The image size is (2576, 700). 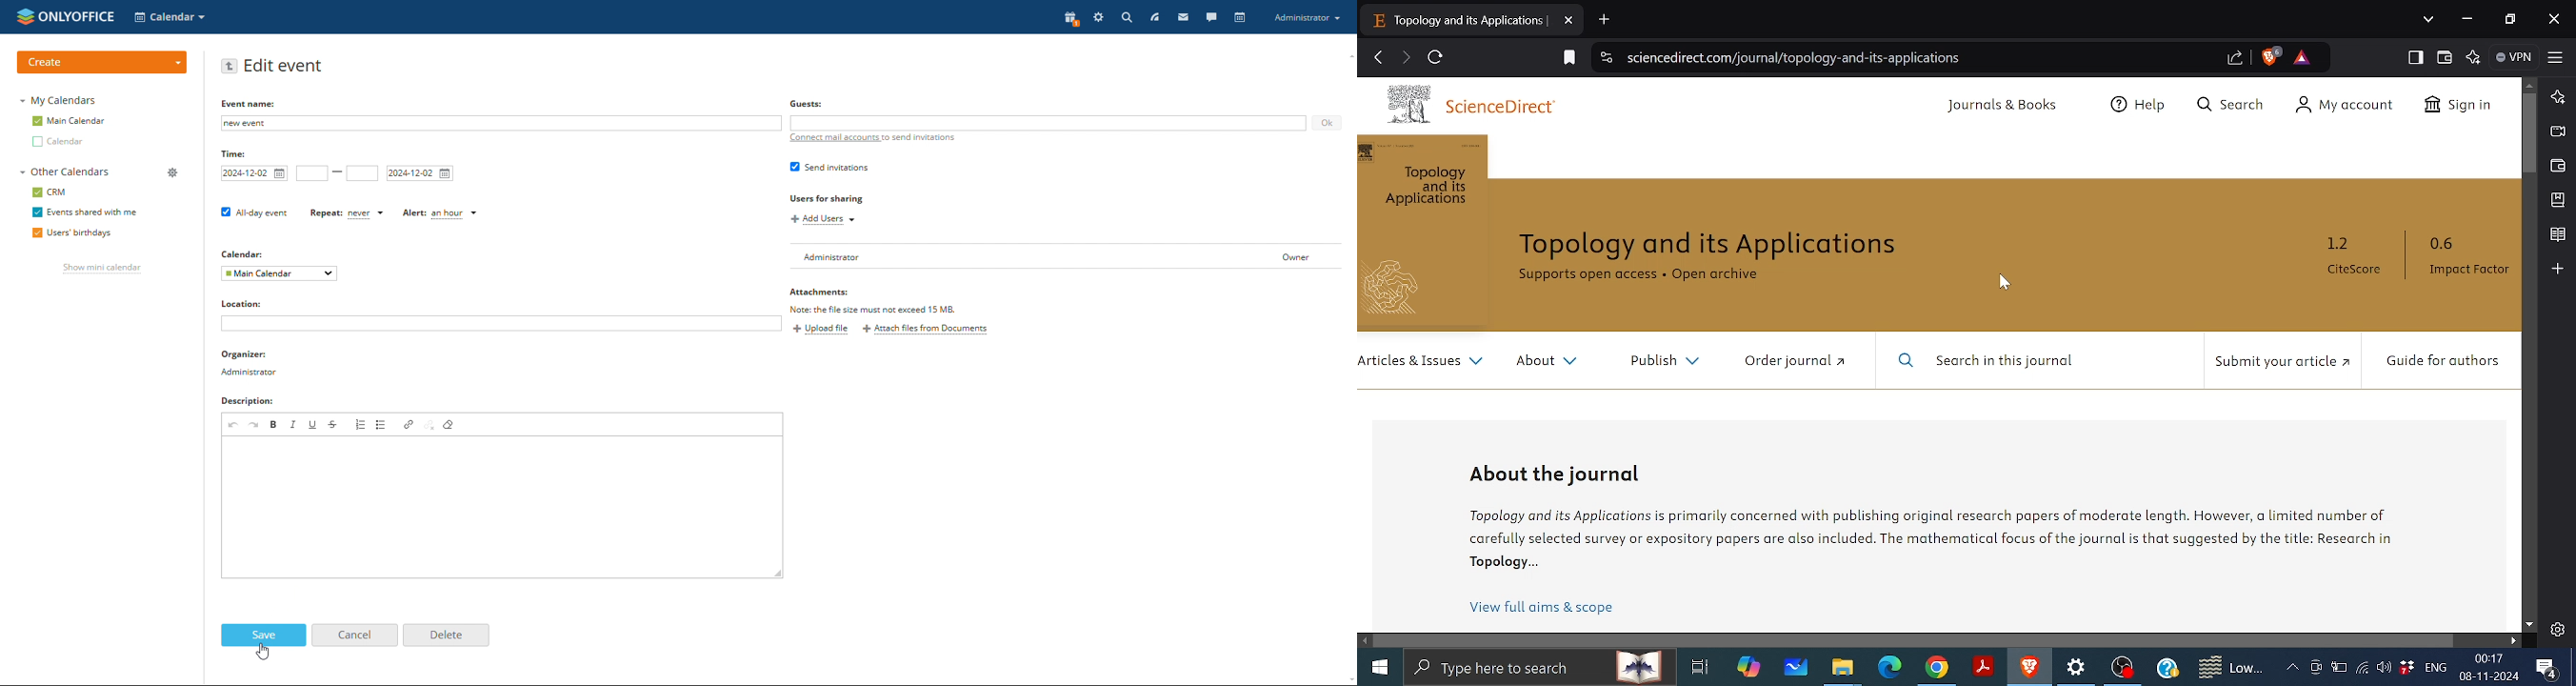 I want to click on italic, so click(x=293, y=424).